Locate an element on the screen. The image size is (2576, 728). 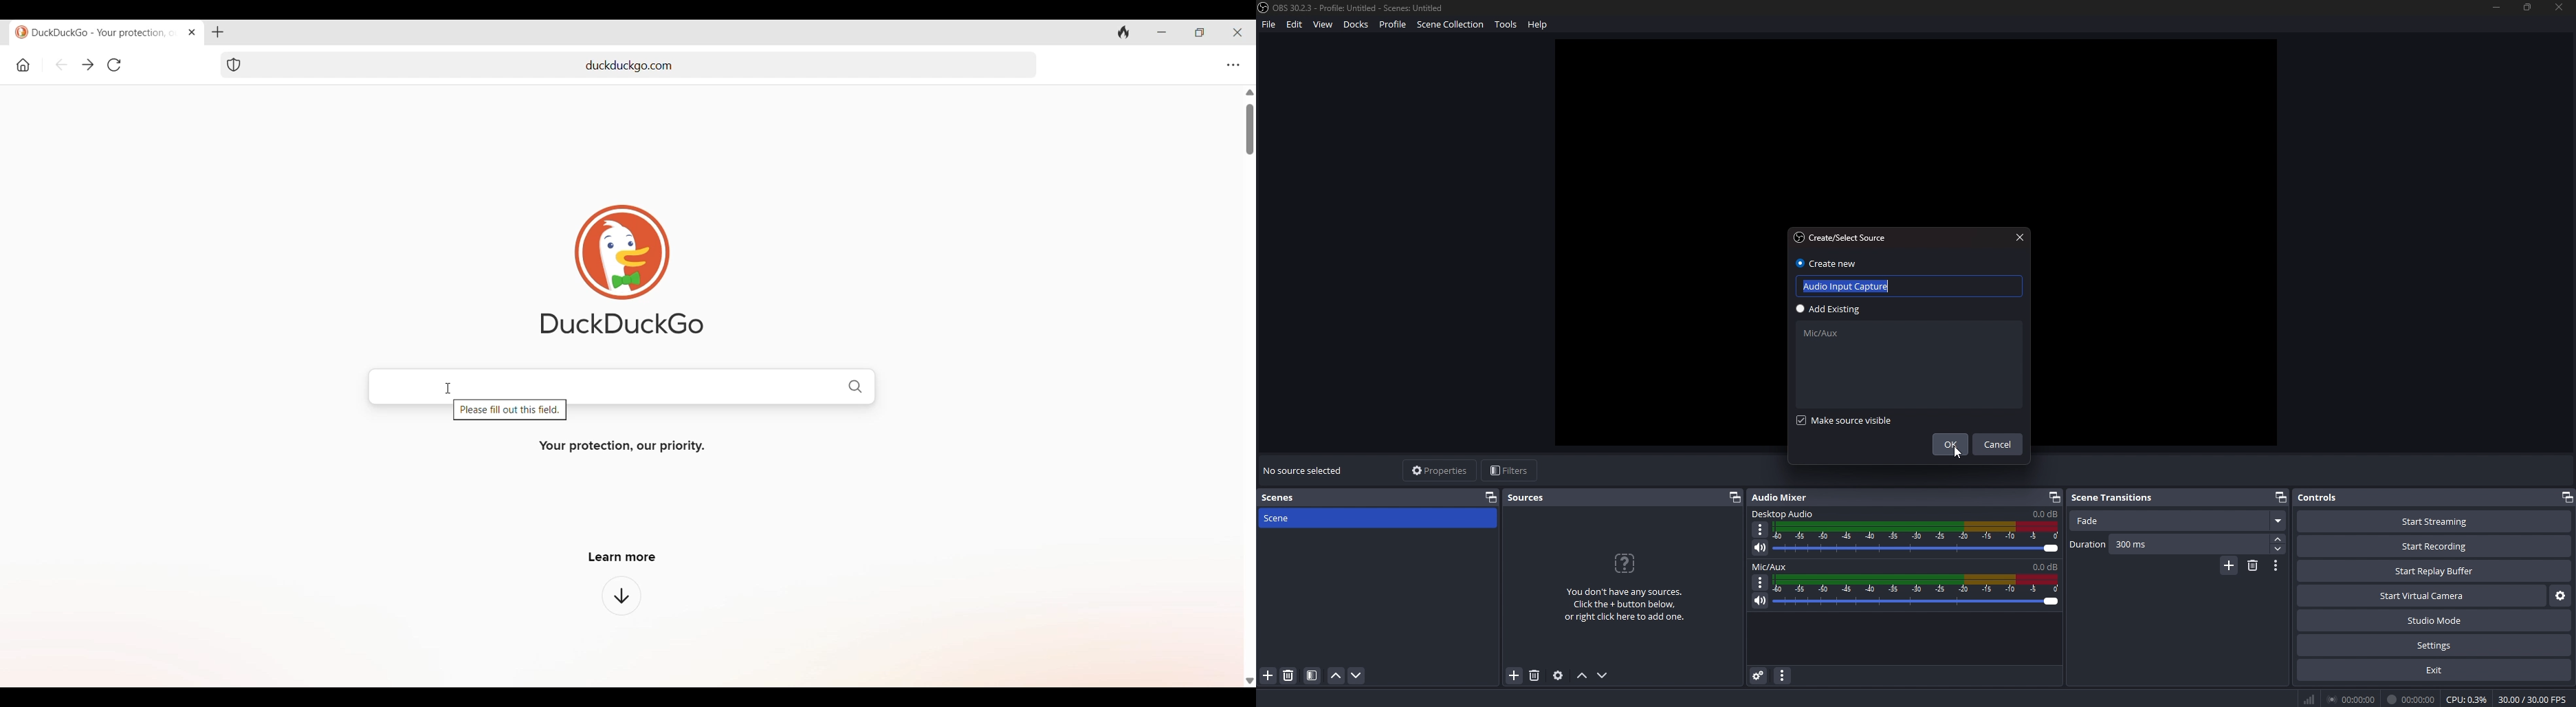
scenes is located at coordinates (1281, 497).